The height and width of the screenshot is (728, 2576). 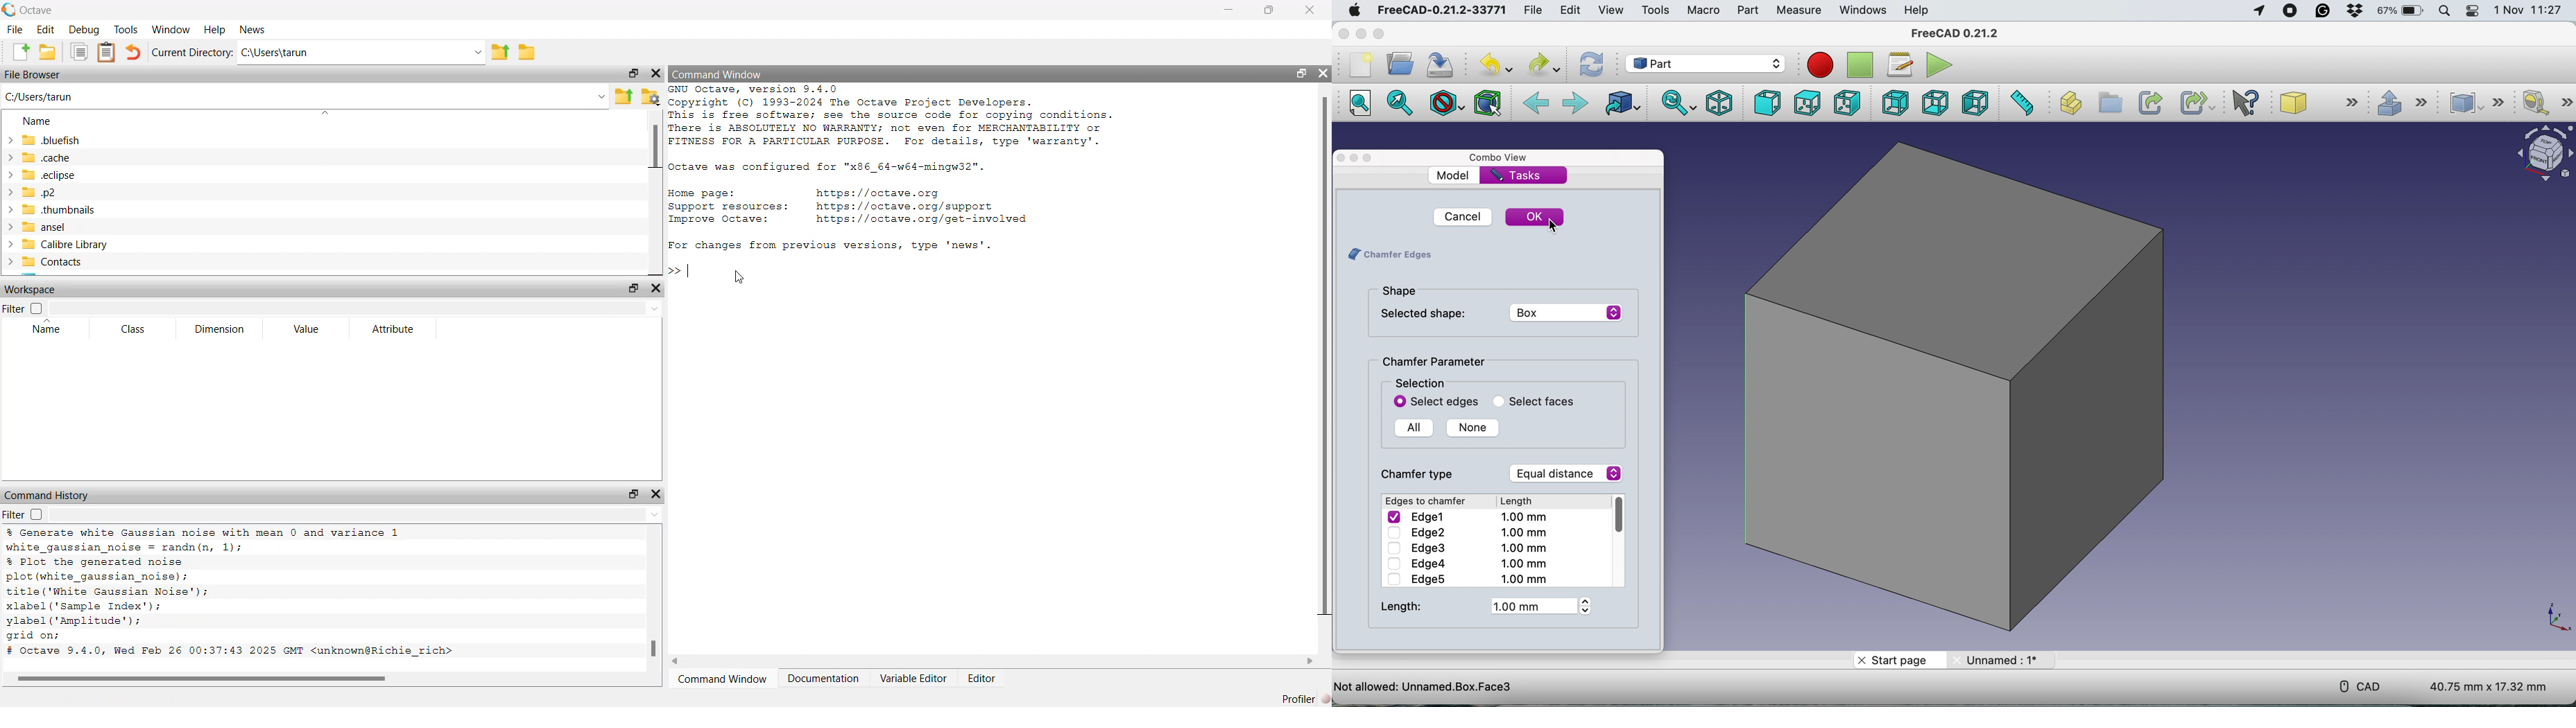 I want to click on object interface, so click(x=2543, y=155).